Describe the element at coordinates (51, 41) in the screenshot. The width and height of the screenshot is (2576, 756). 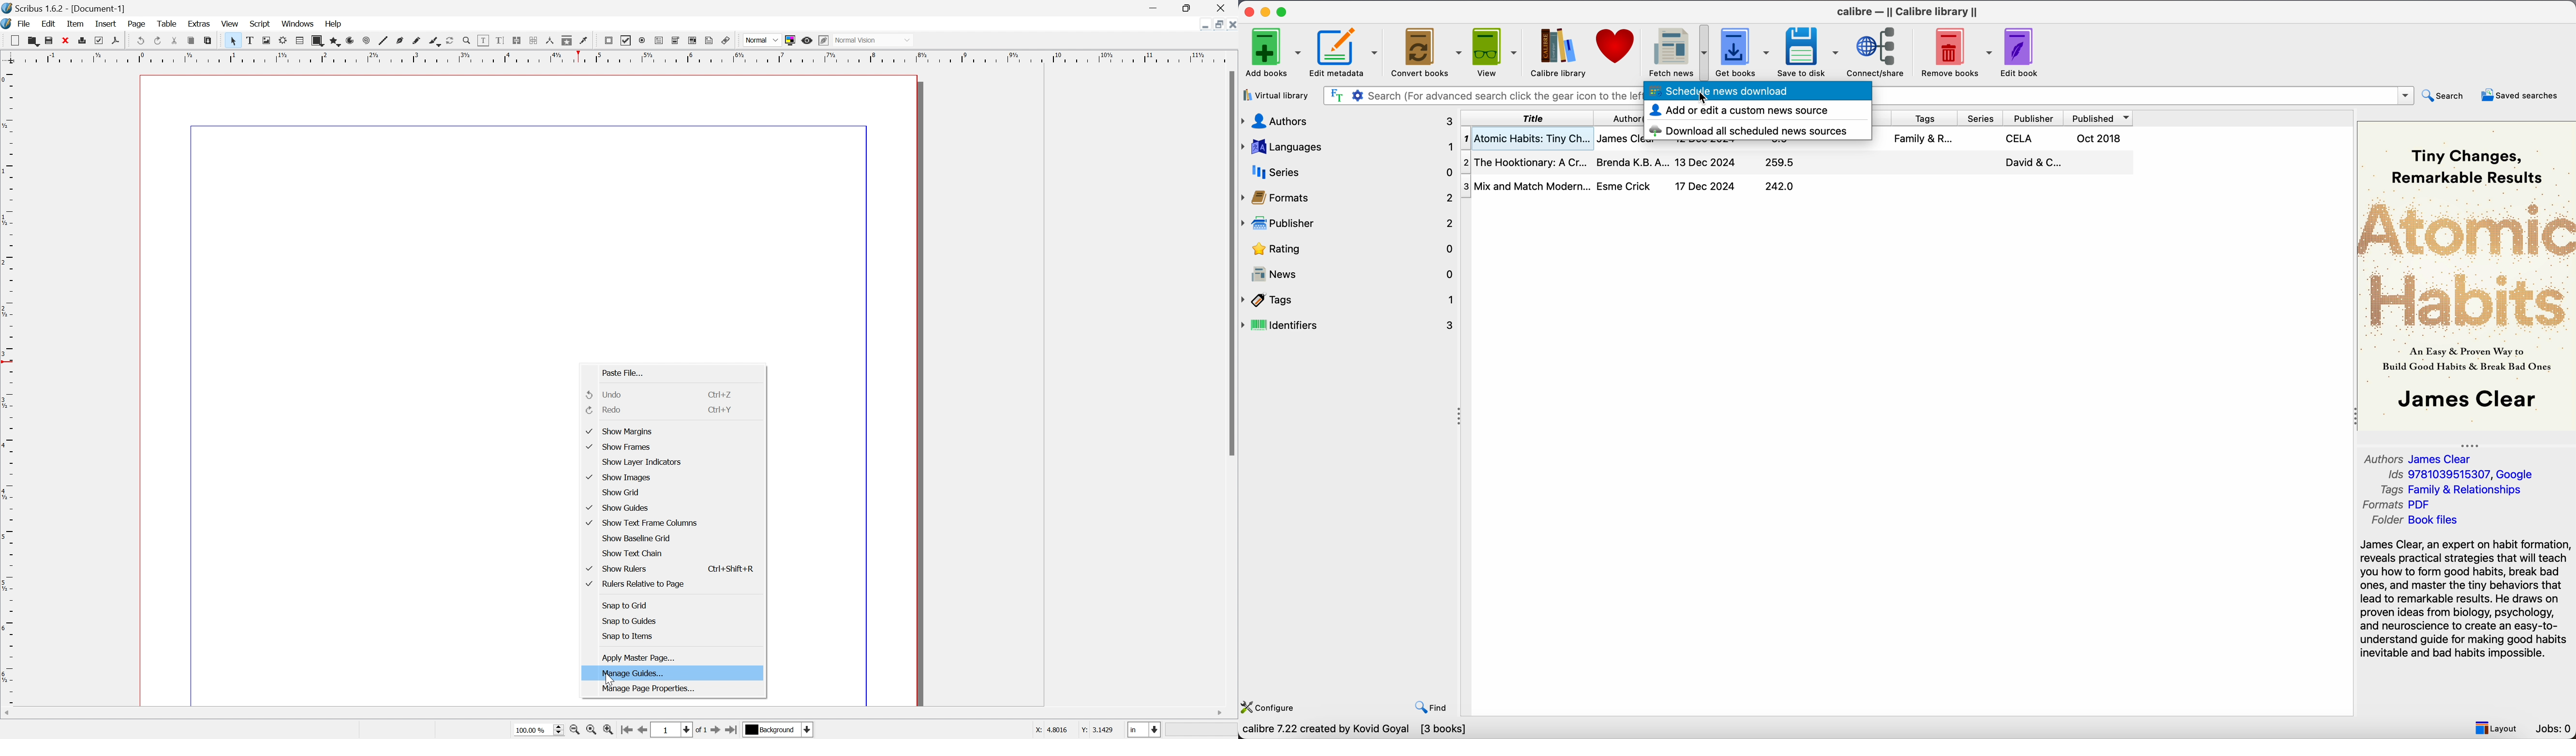
I see `save` at that location.